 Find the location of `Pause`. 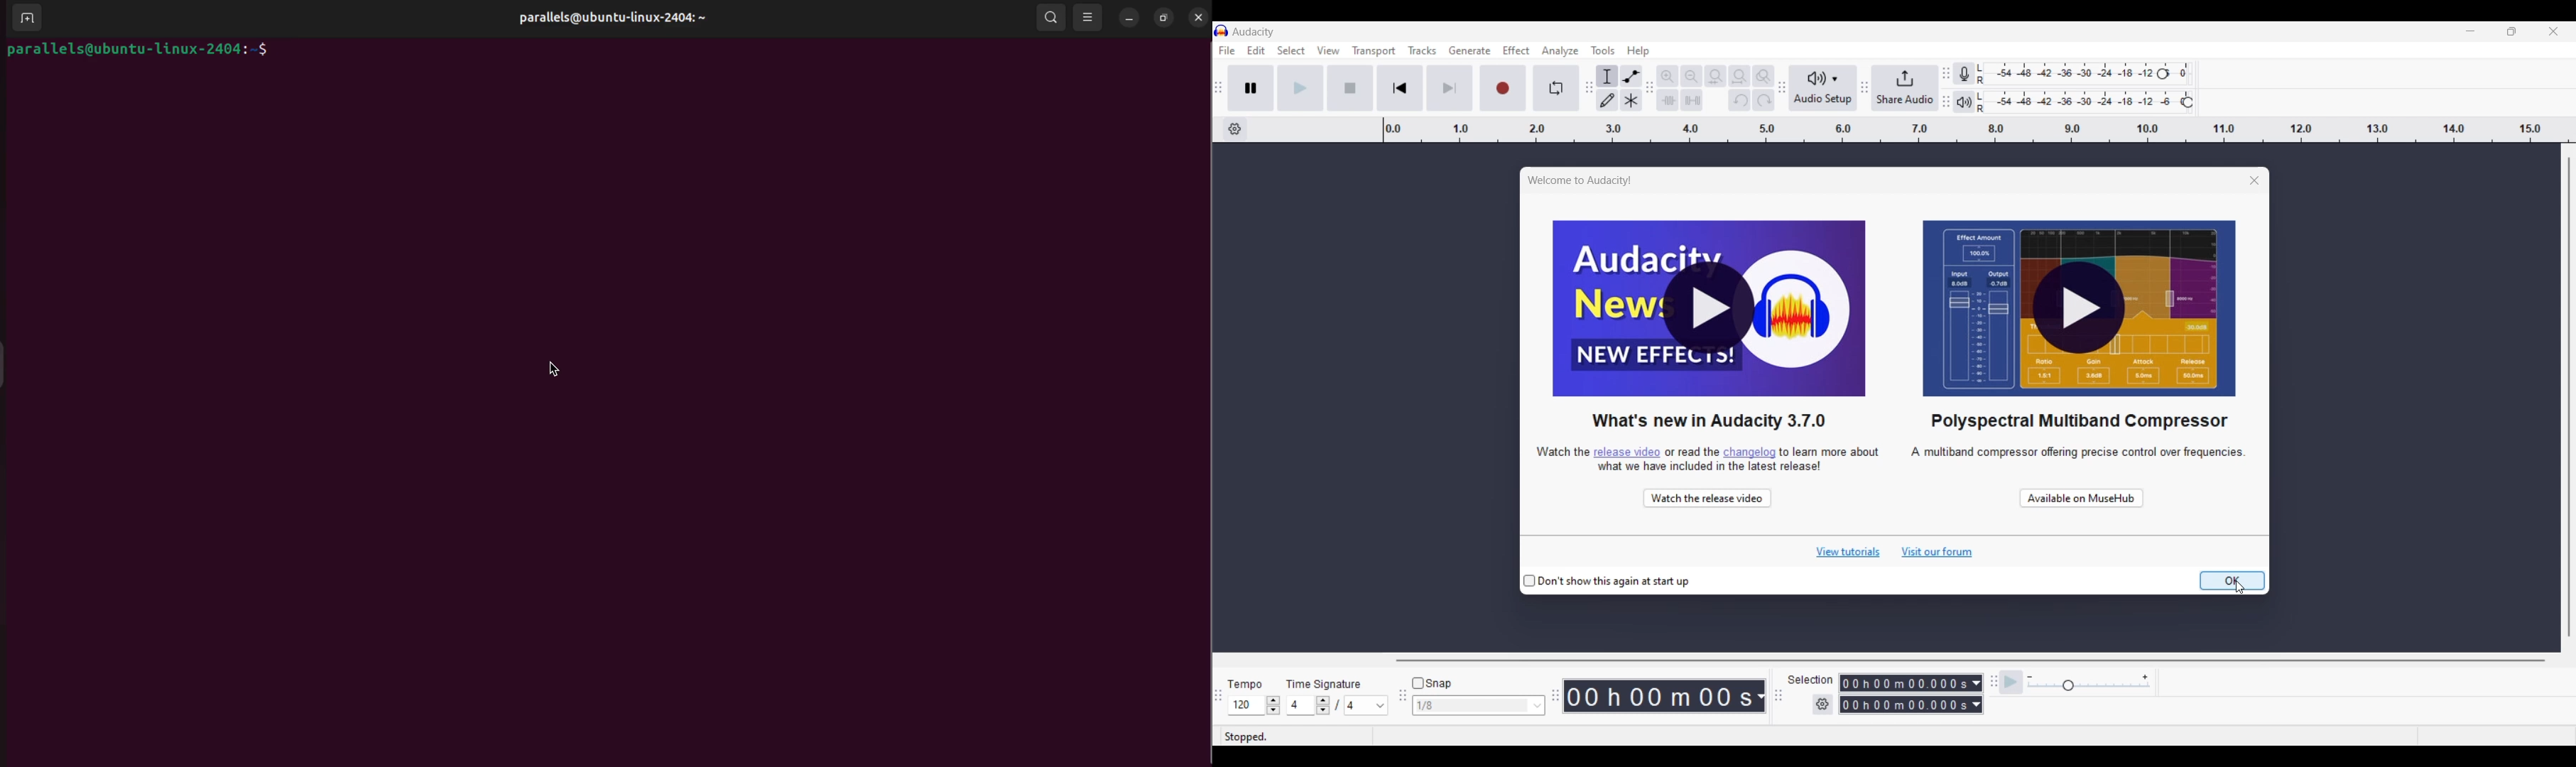

Pause is located at coordinates (1251, 88).